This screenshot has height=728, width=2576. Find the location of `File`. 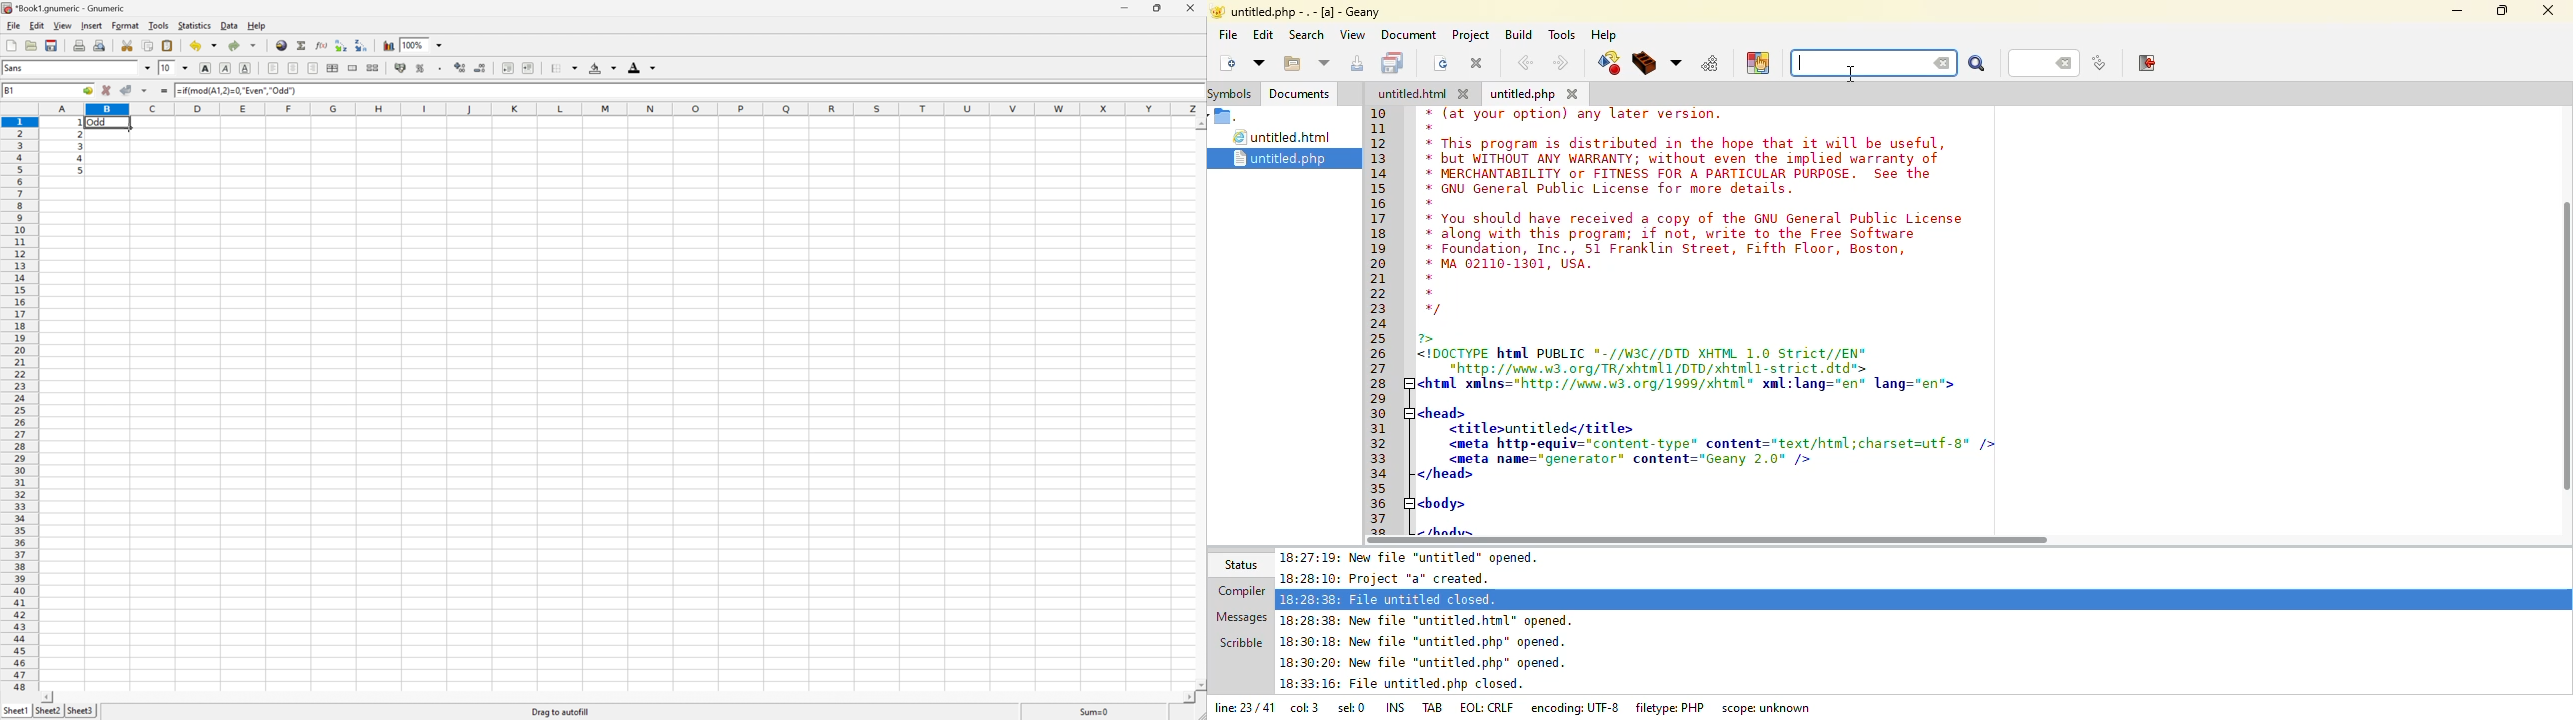

File is located at coordinates (1227, 117).